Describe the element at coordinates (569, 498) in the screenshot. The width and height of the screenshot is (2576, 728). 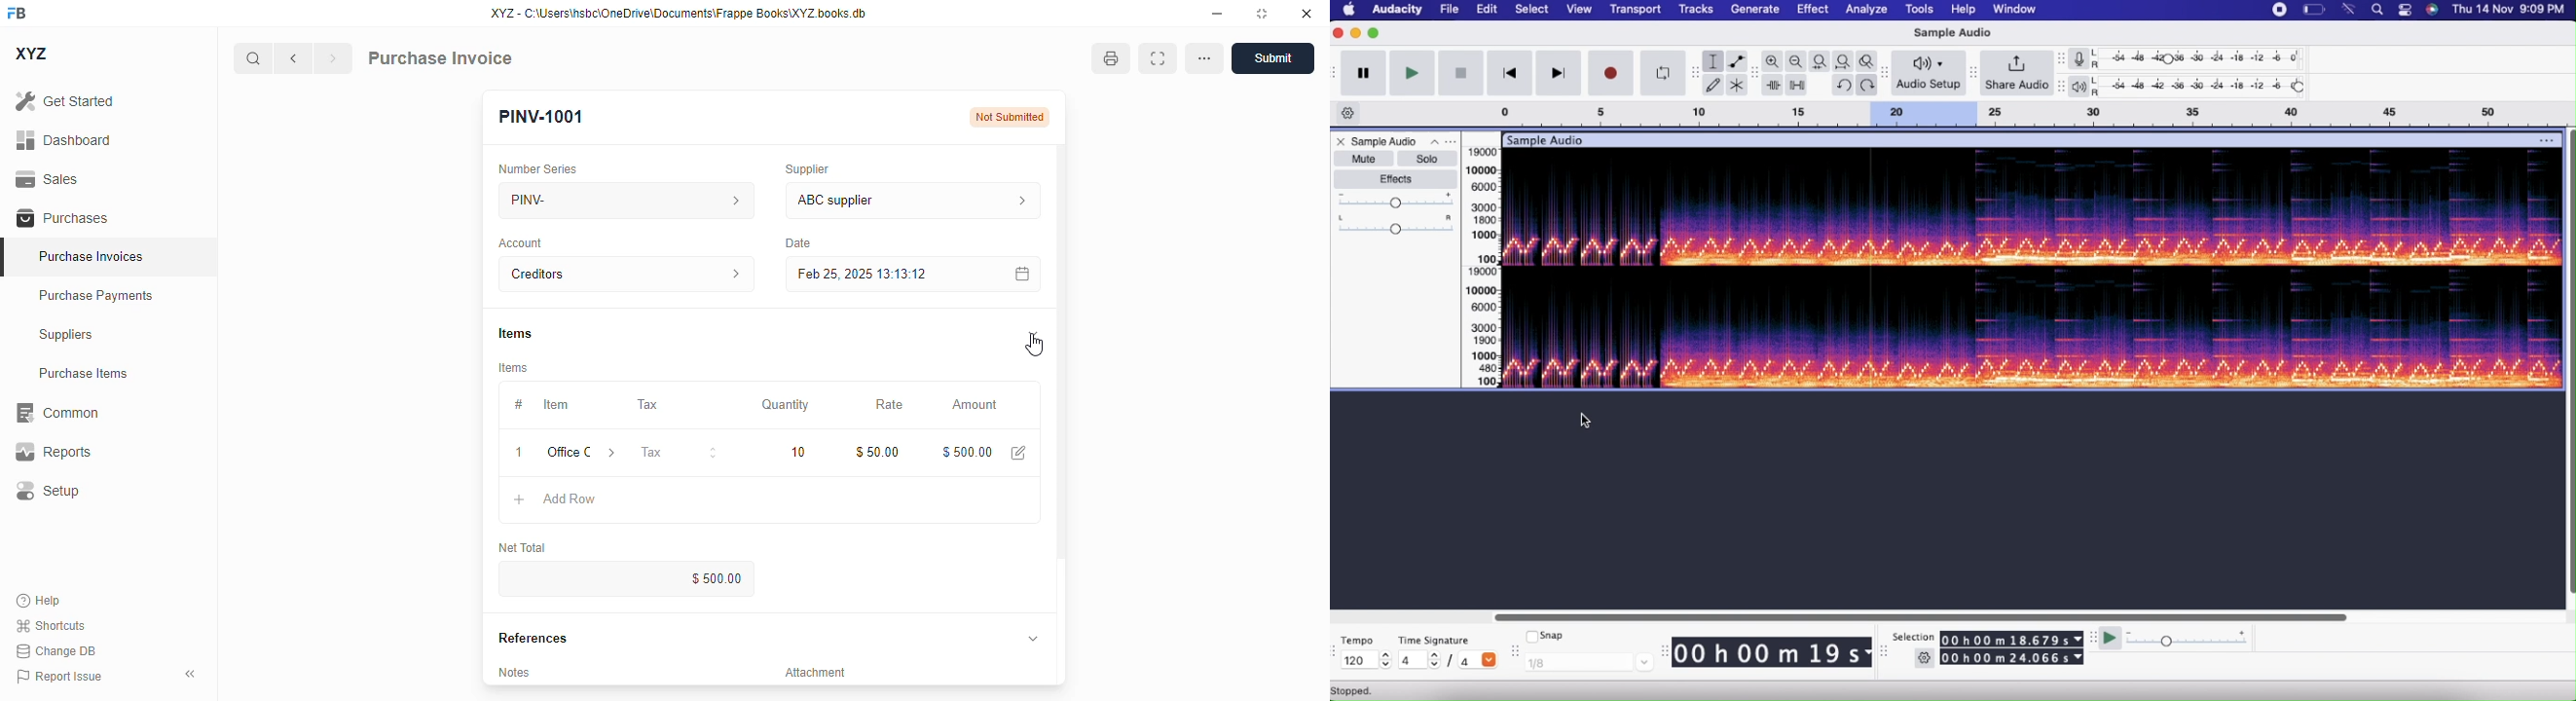
I see `add row` at that location.